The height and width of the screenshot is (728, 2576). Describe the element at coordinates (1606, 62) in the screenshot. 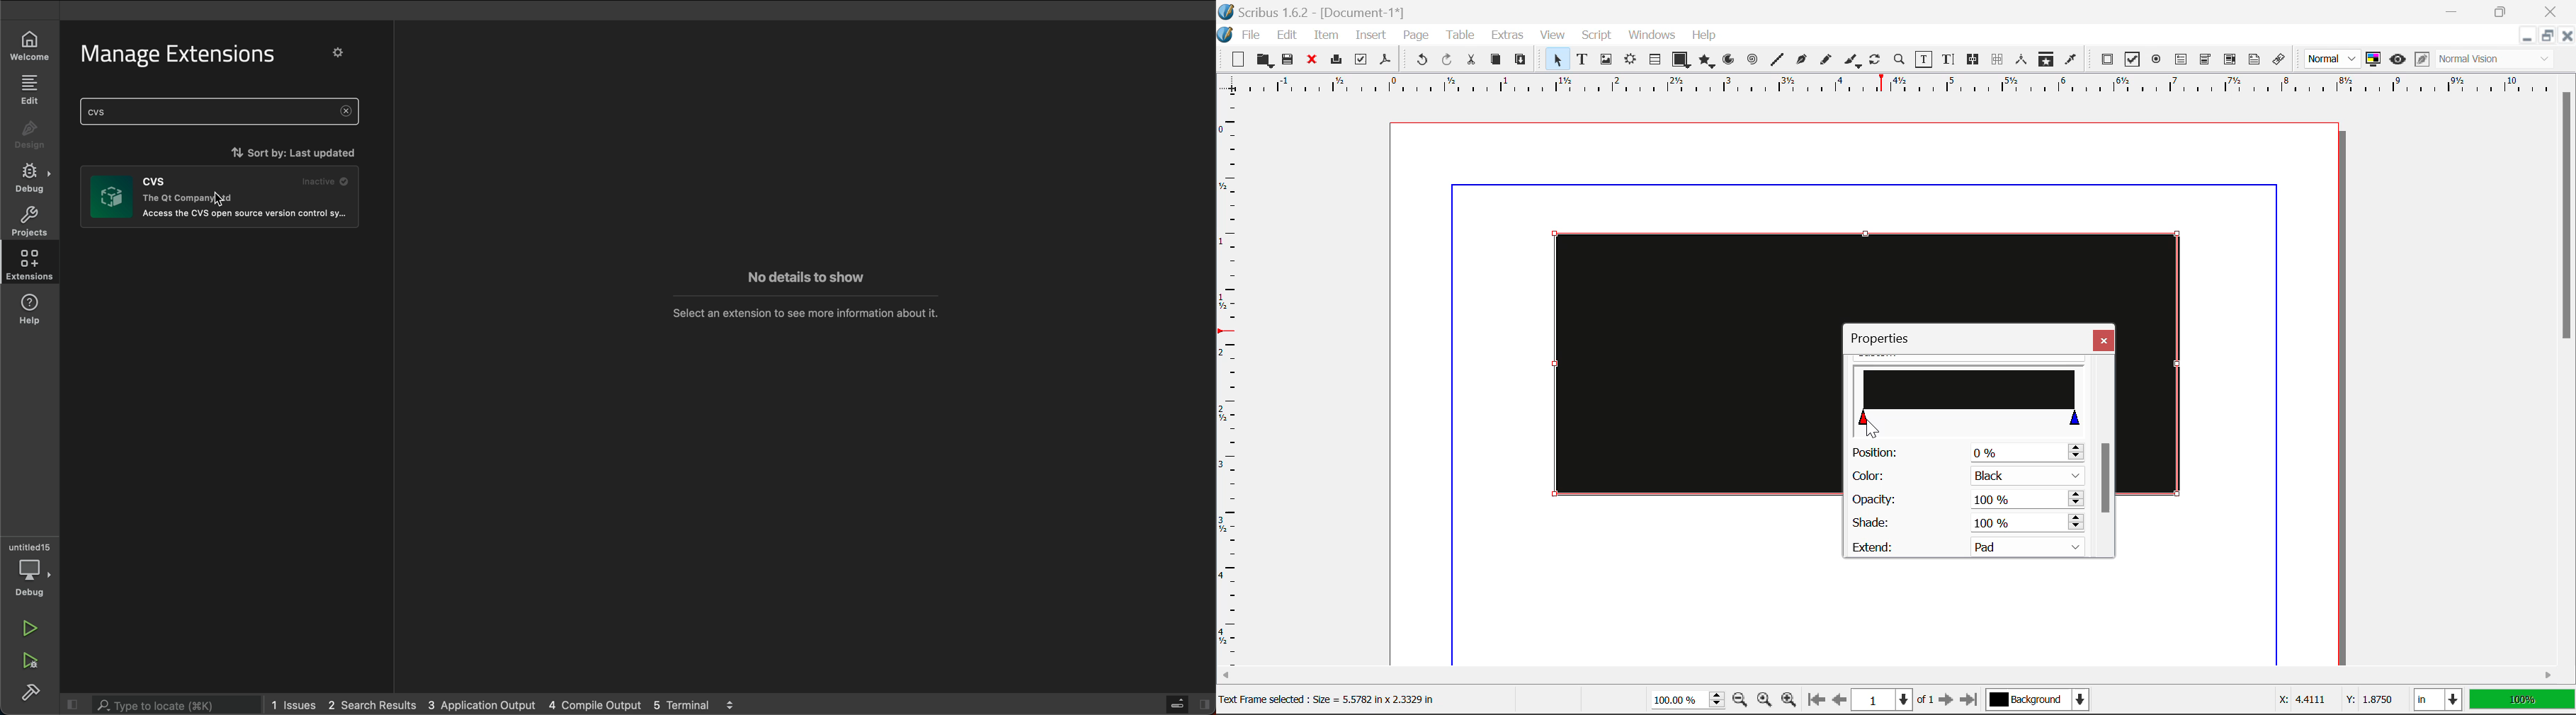

I see `Image Frame` at that location.